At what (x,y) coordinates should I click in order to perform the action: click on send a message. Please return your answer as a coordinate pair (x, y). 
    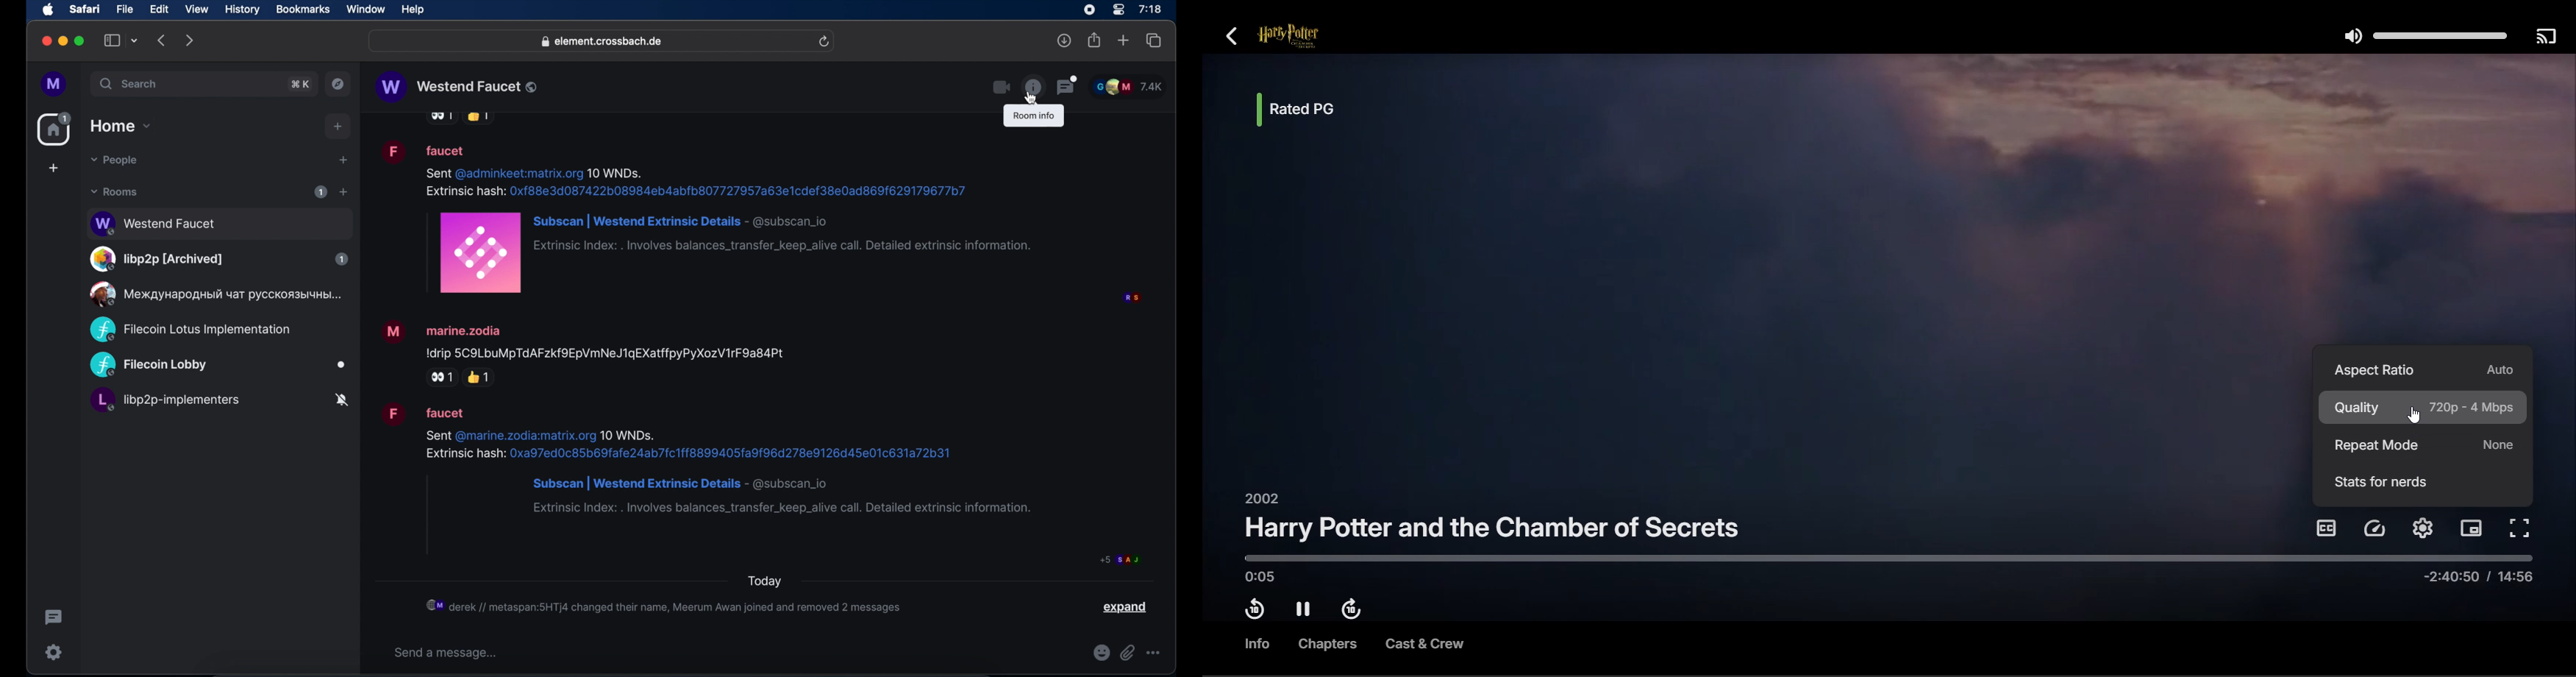
    Looking at the image, I should click on (448, 653).